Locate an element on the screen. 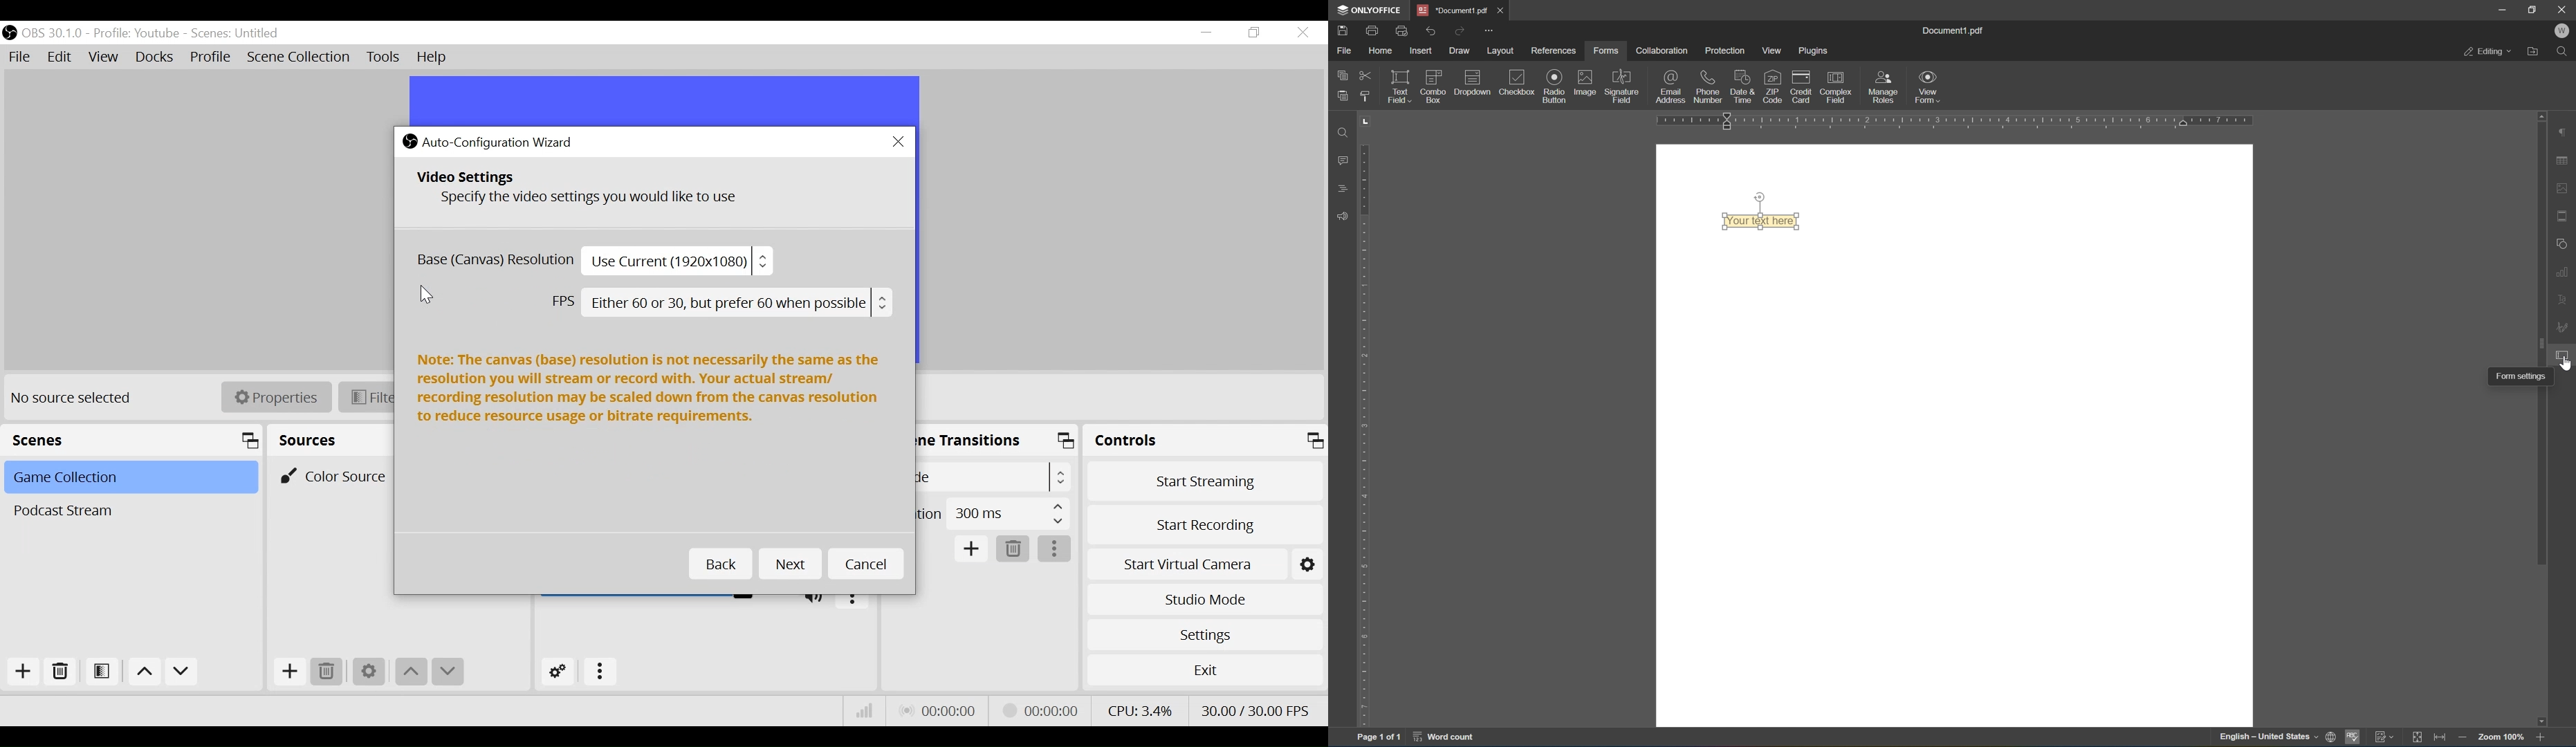 The height and width of the screenshot is (756, 2576). references is located at coordinates (1553, 51).